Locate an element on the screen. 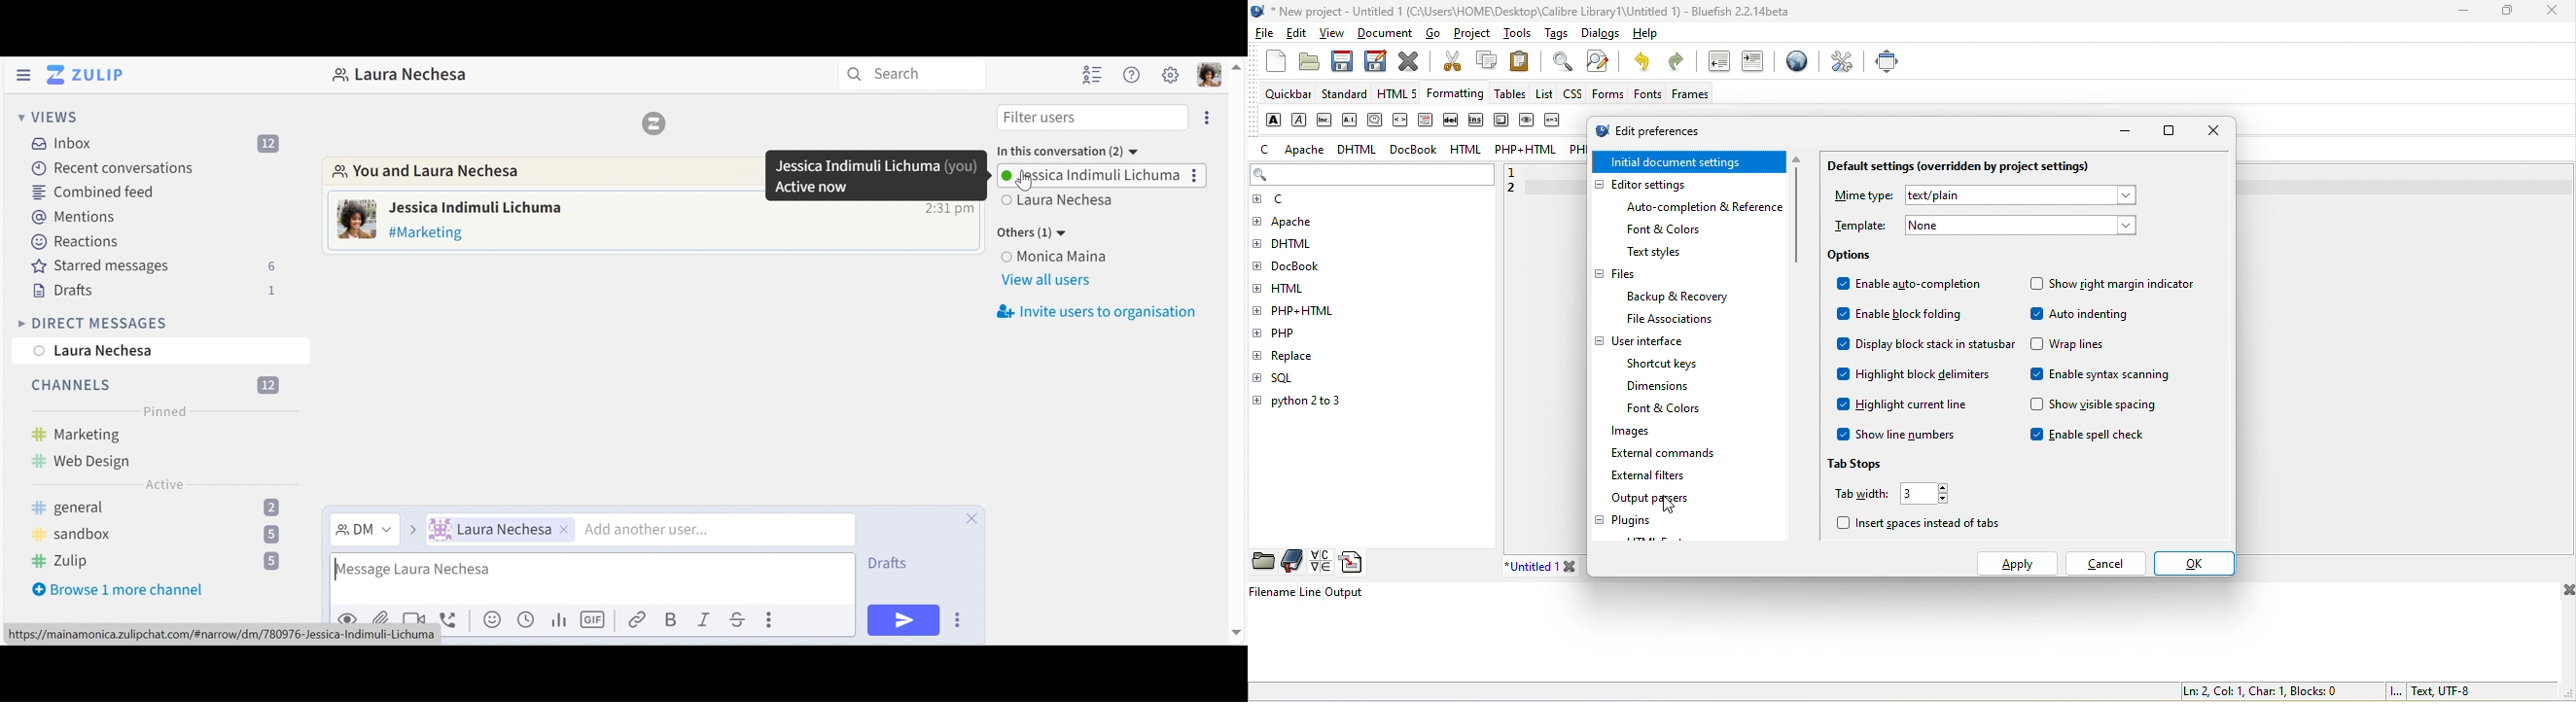 The height and width of the screenshot is (728, 2576). font & colors is located at coordinates (1668, 230).